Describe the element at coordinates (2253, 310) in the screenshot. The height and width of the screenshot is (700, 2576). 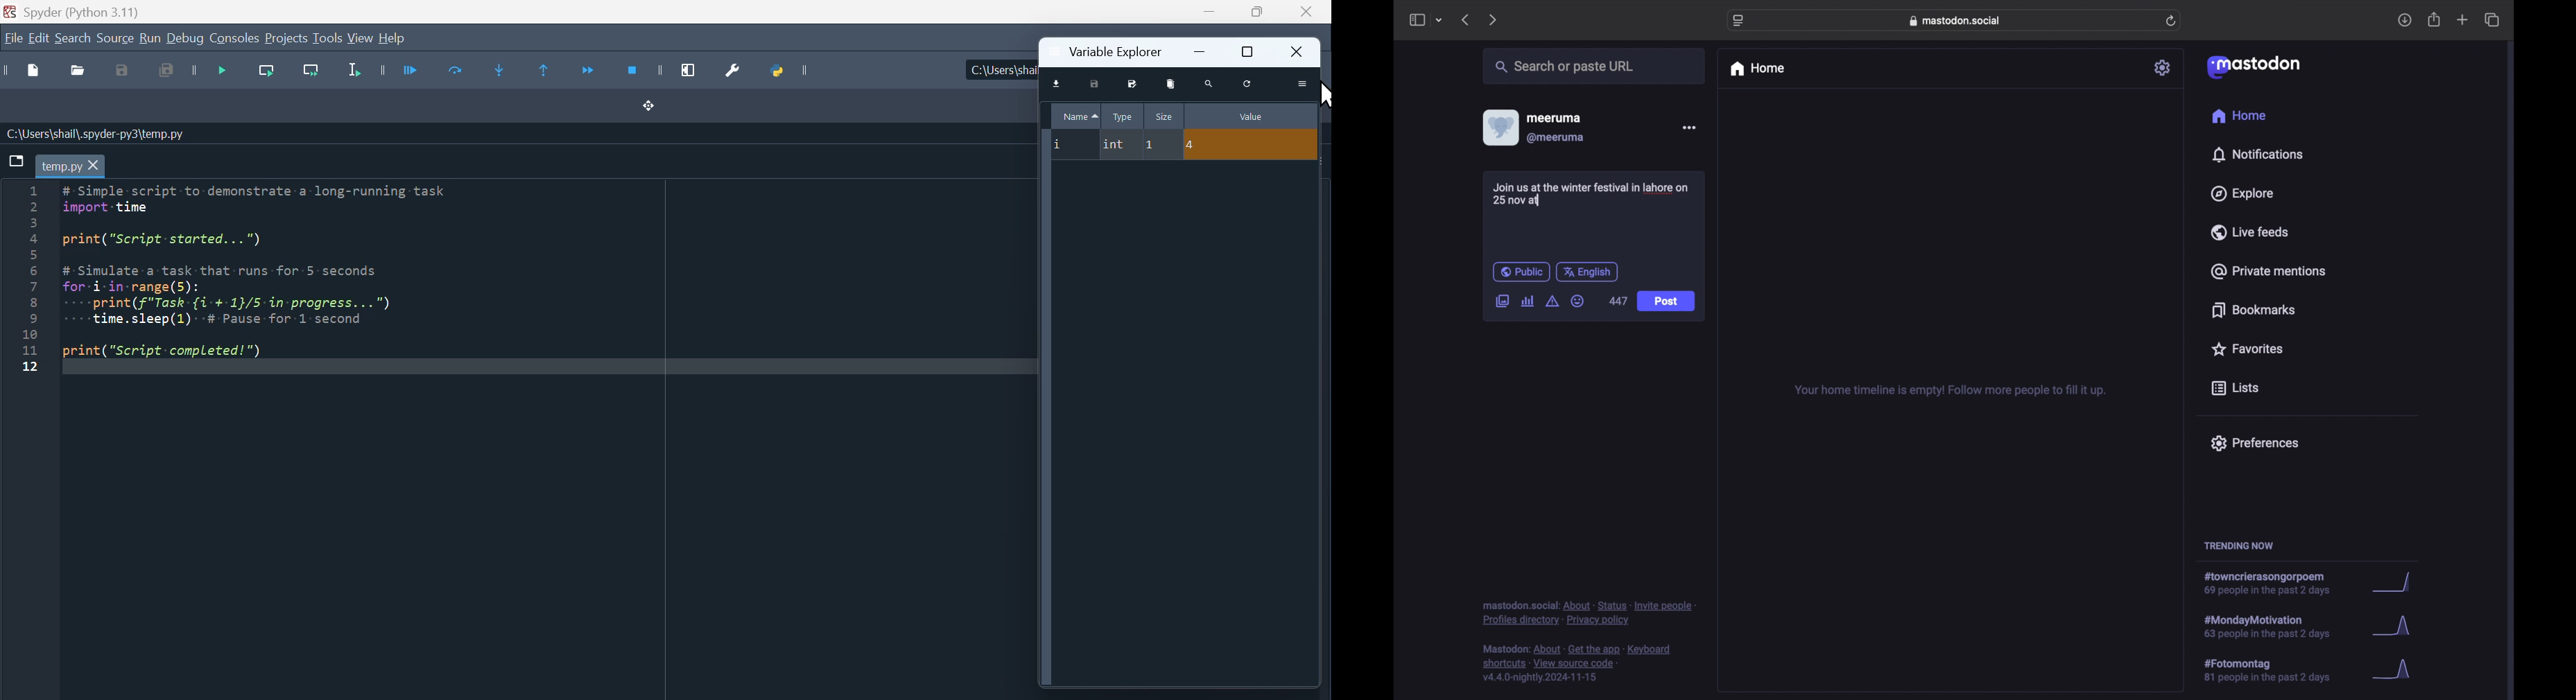
I see `bookmarks` at that location.